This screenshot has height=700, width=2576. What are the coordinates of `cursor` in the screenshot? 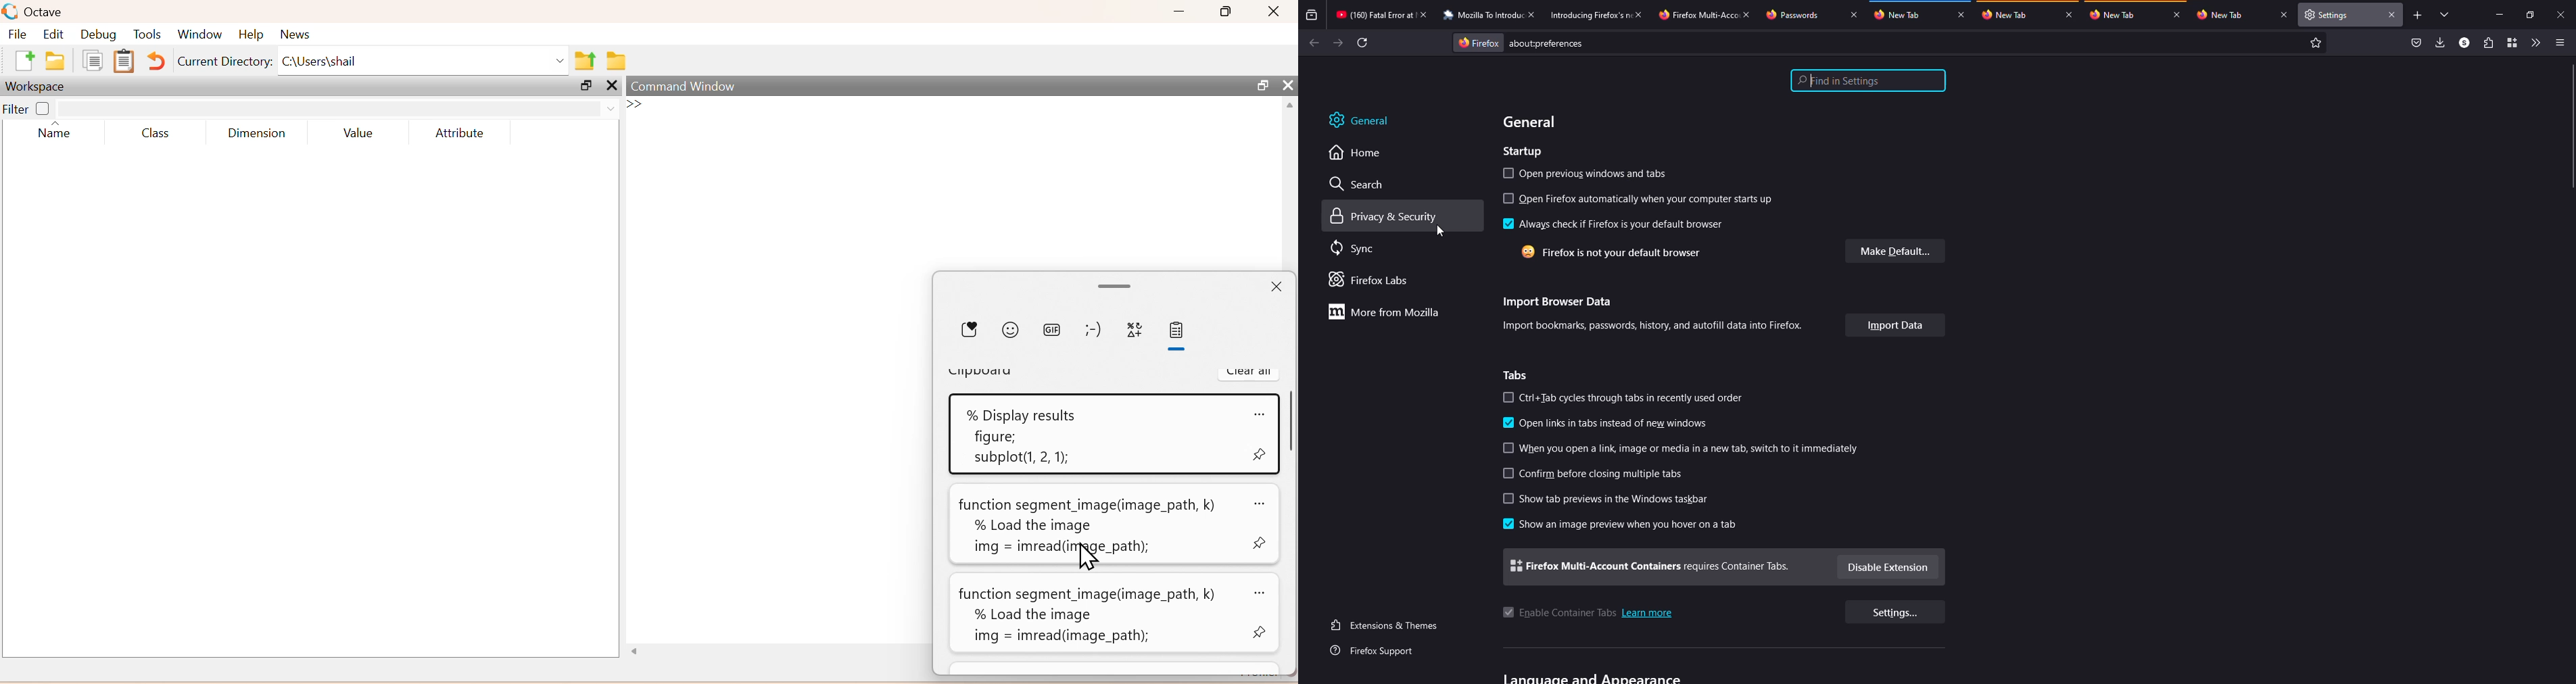 It's located at (1441, 231).